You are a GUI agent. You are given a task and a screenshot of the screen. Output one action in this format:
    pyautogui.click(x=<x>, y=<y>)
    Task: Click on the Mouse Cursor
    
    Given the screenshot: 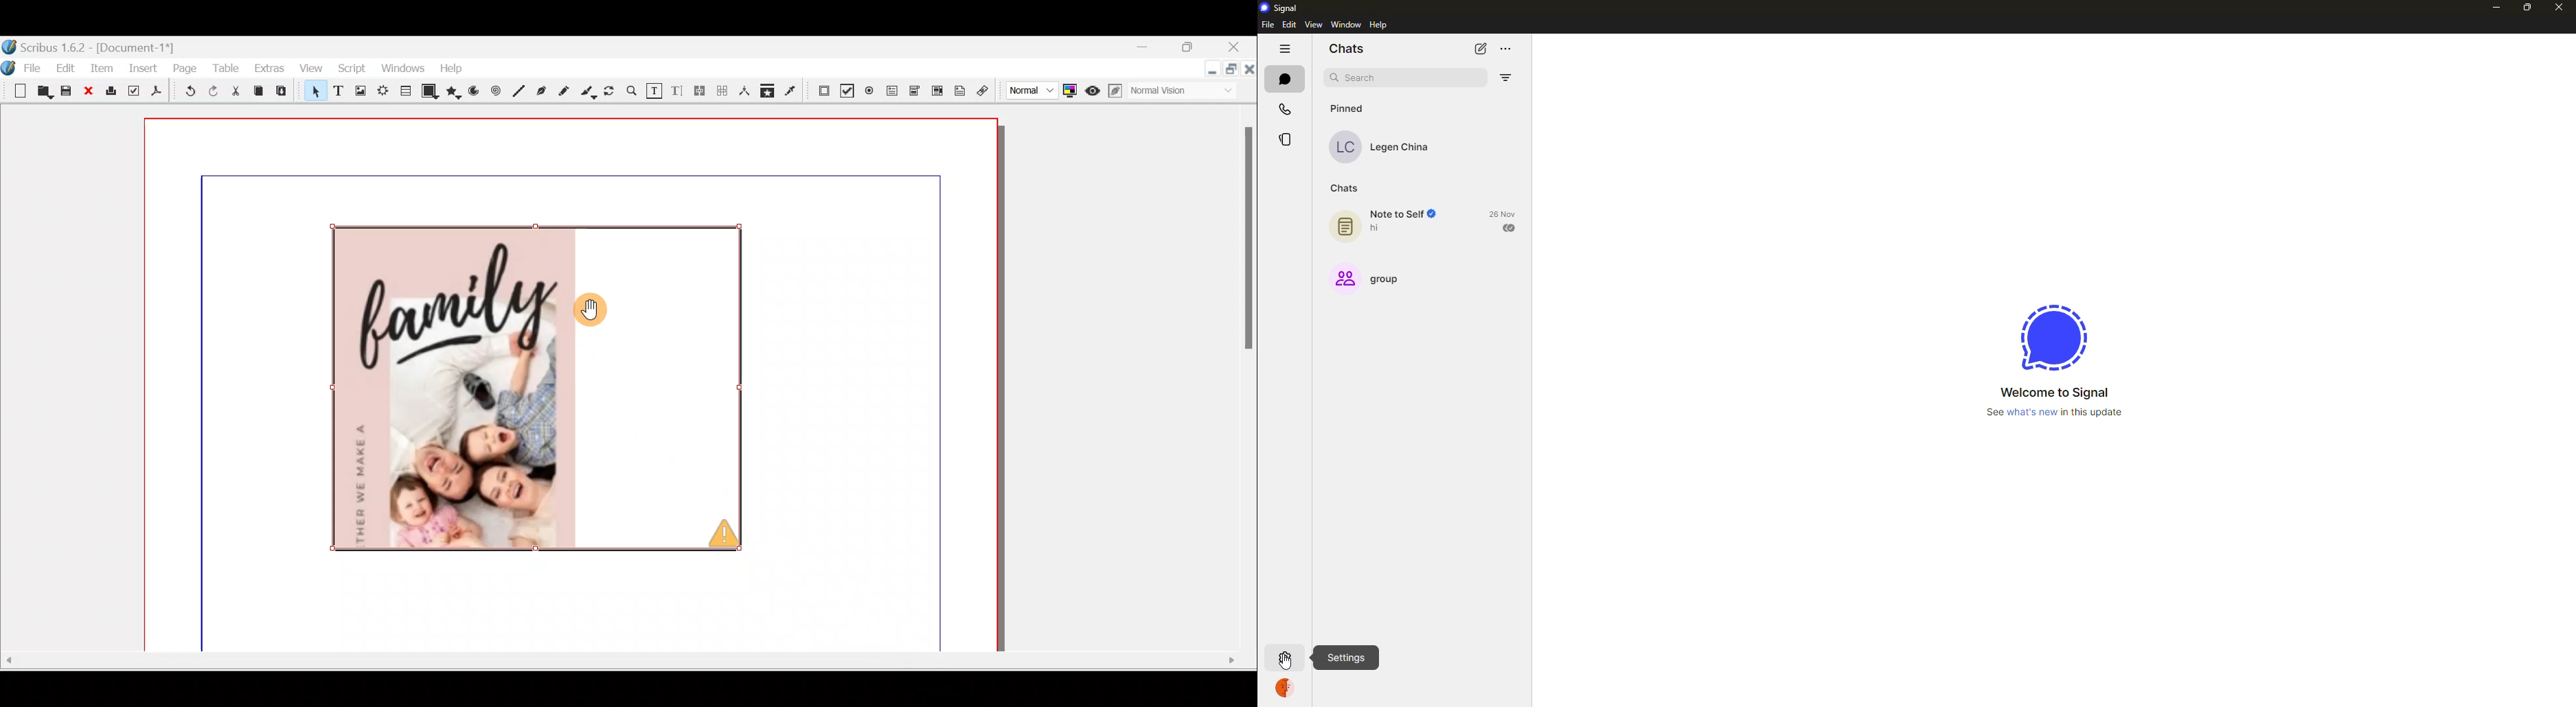 What is the action you would take?
    pyautogui.click(x=1293, y=662)
    